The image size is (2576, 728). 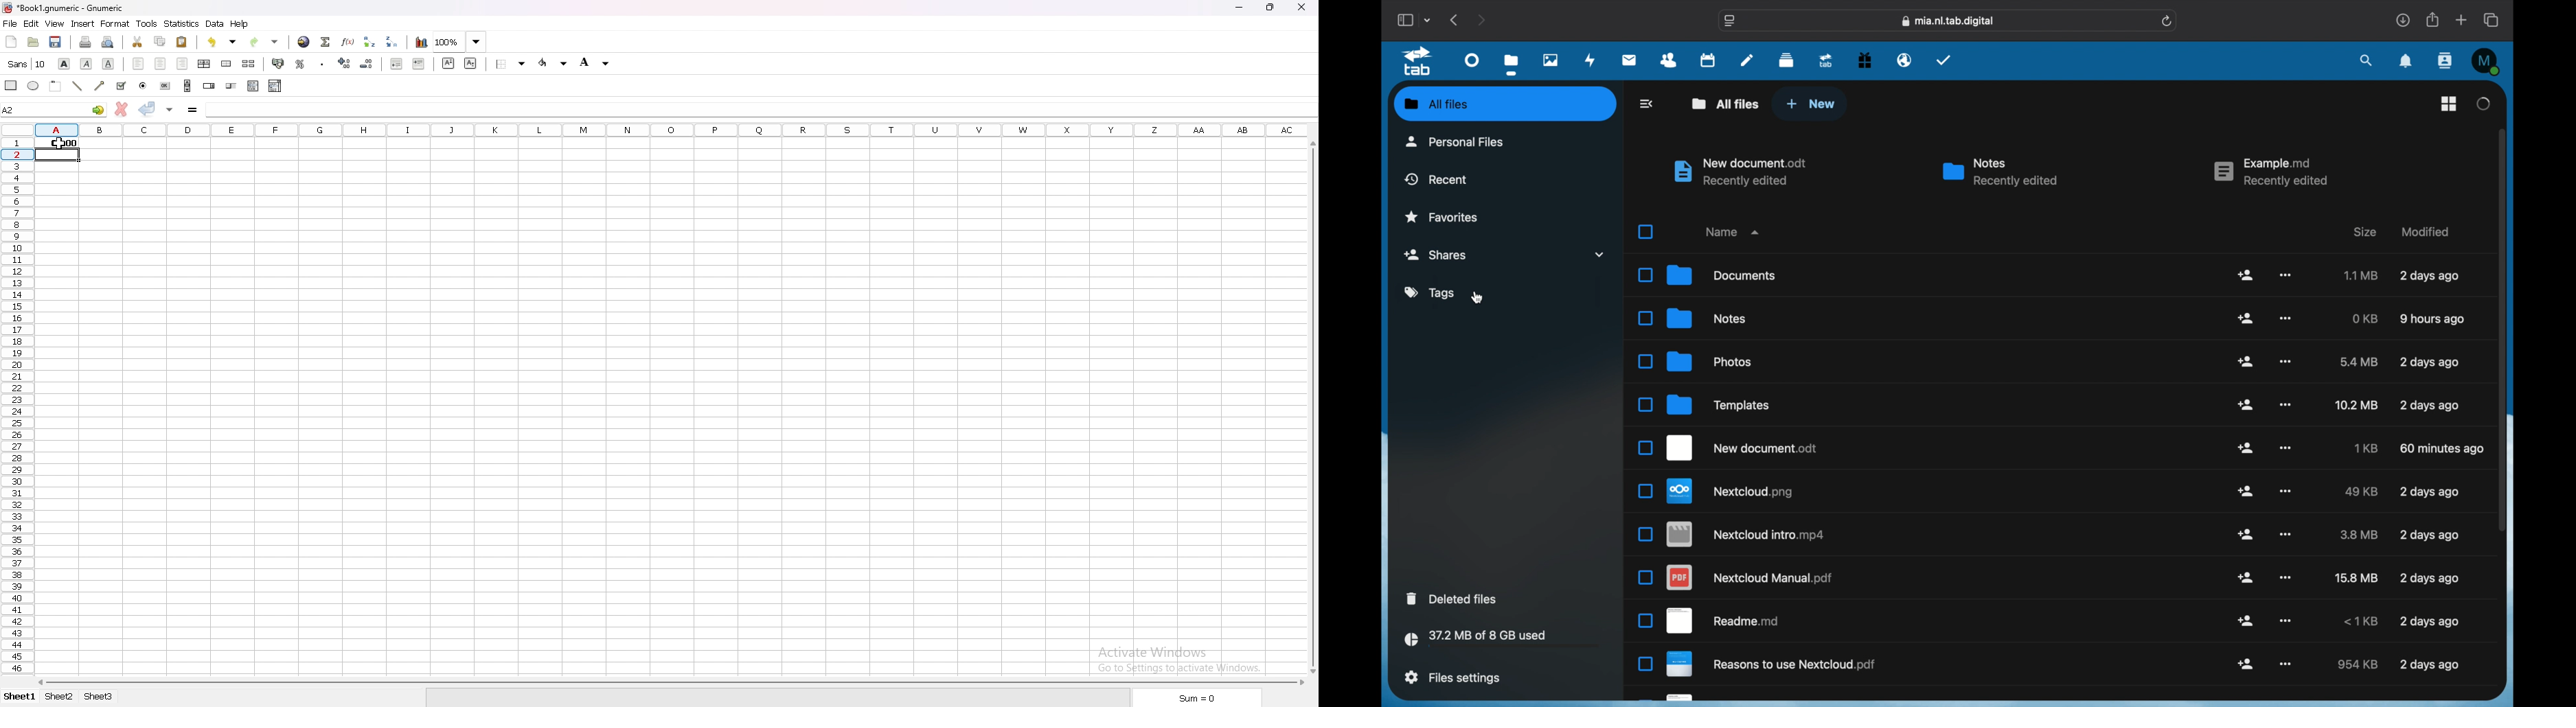 I want to click on favorites, so click(x=1441, y=216).